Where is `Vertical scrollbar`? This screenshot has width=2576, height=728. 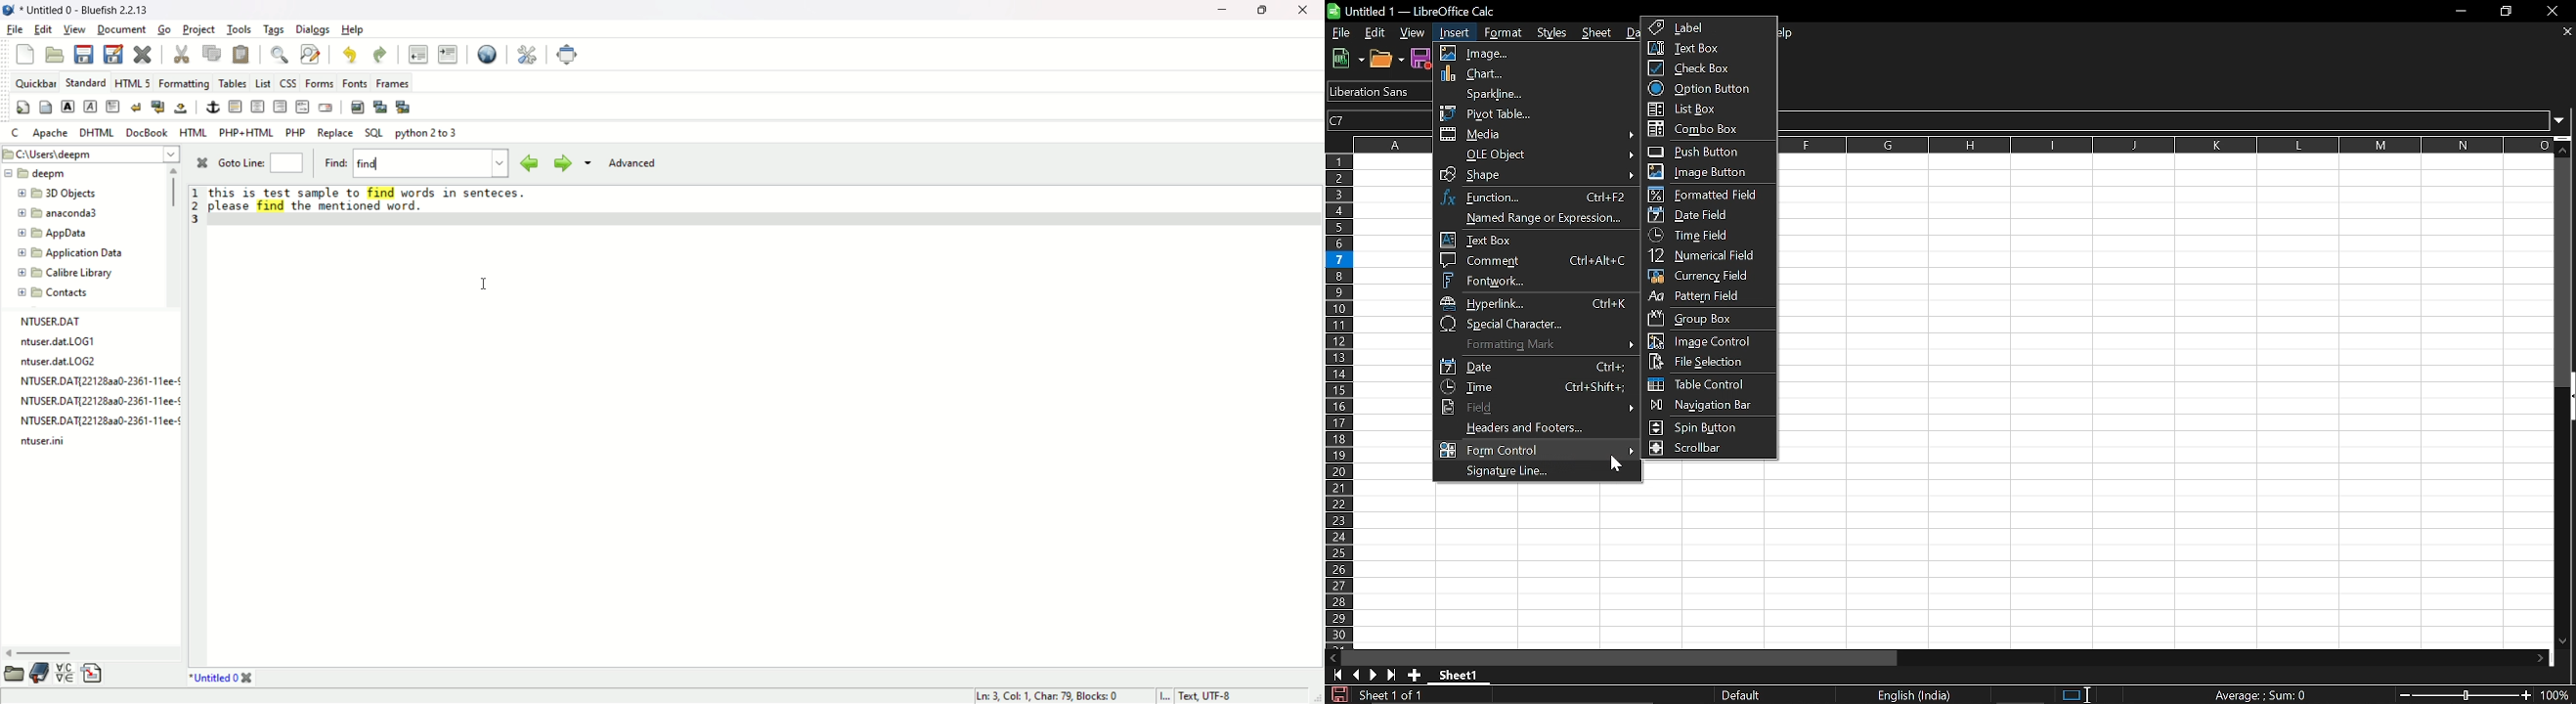 Vertical scrollbar is located at coordinates (2565, 272).